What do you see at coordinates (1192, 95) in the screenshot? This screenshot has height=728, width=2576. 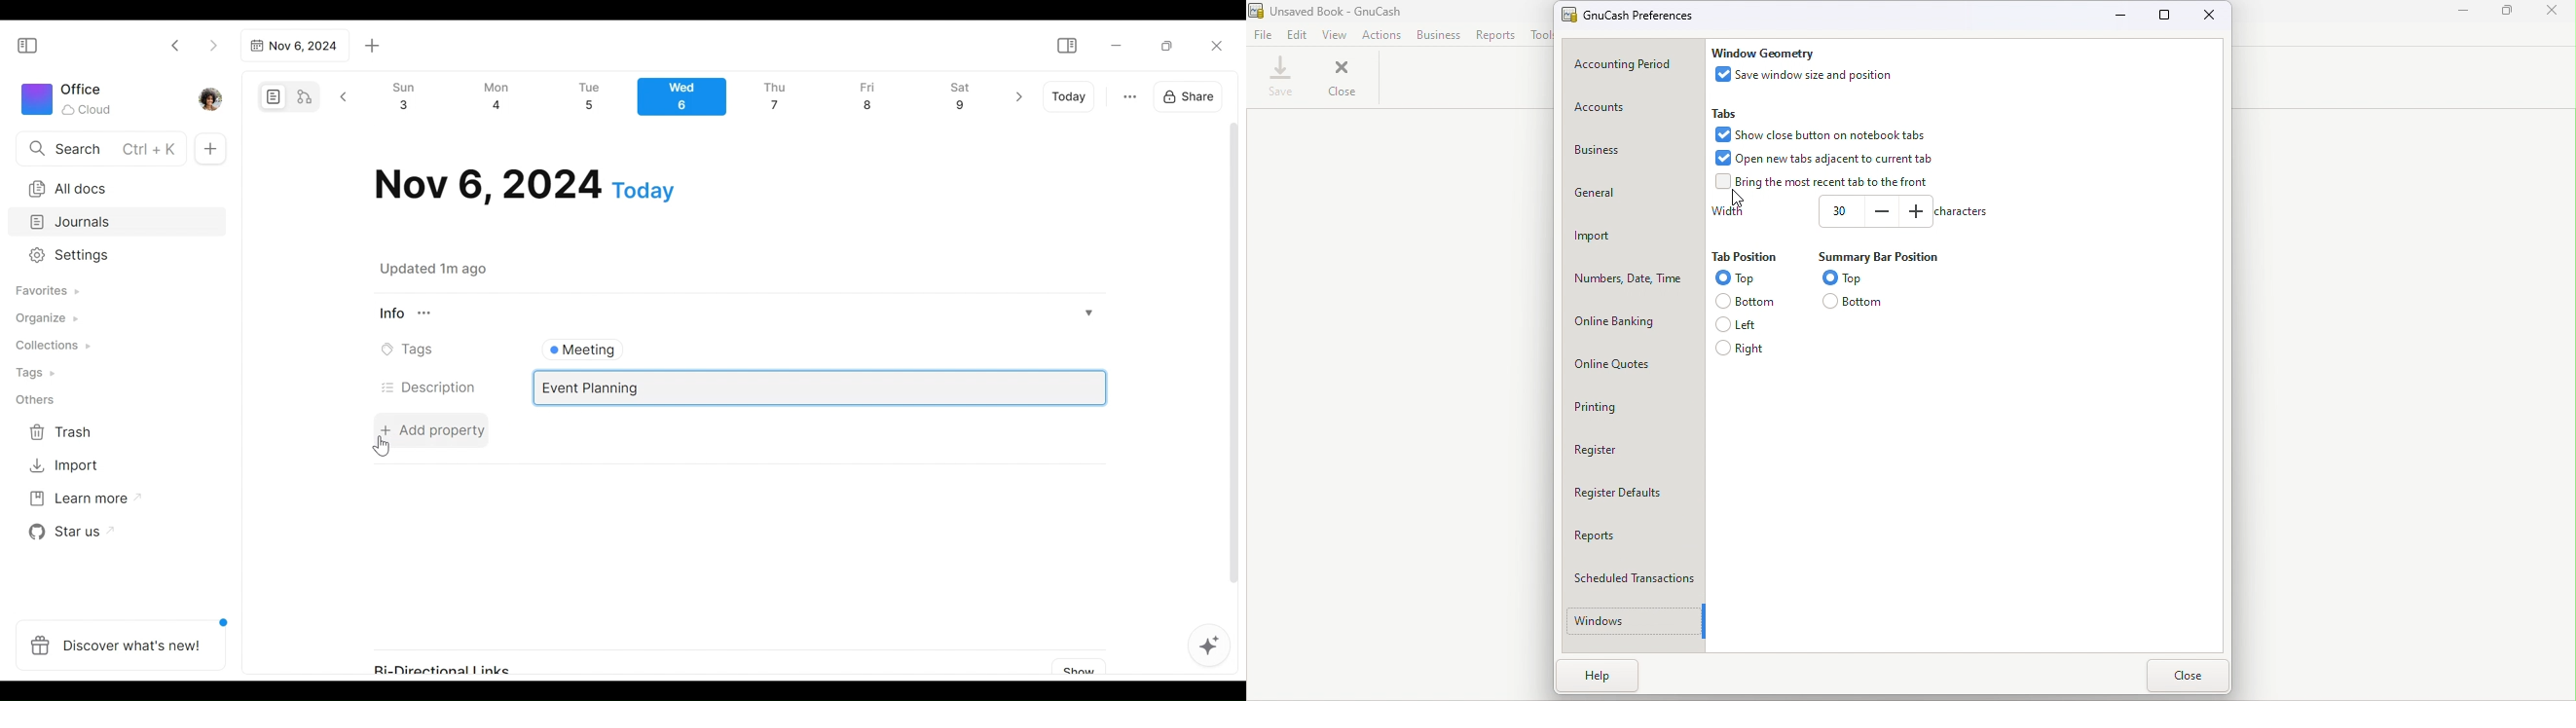 I see `Share` at bounding box center [1192, 95].